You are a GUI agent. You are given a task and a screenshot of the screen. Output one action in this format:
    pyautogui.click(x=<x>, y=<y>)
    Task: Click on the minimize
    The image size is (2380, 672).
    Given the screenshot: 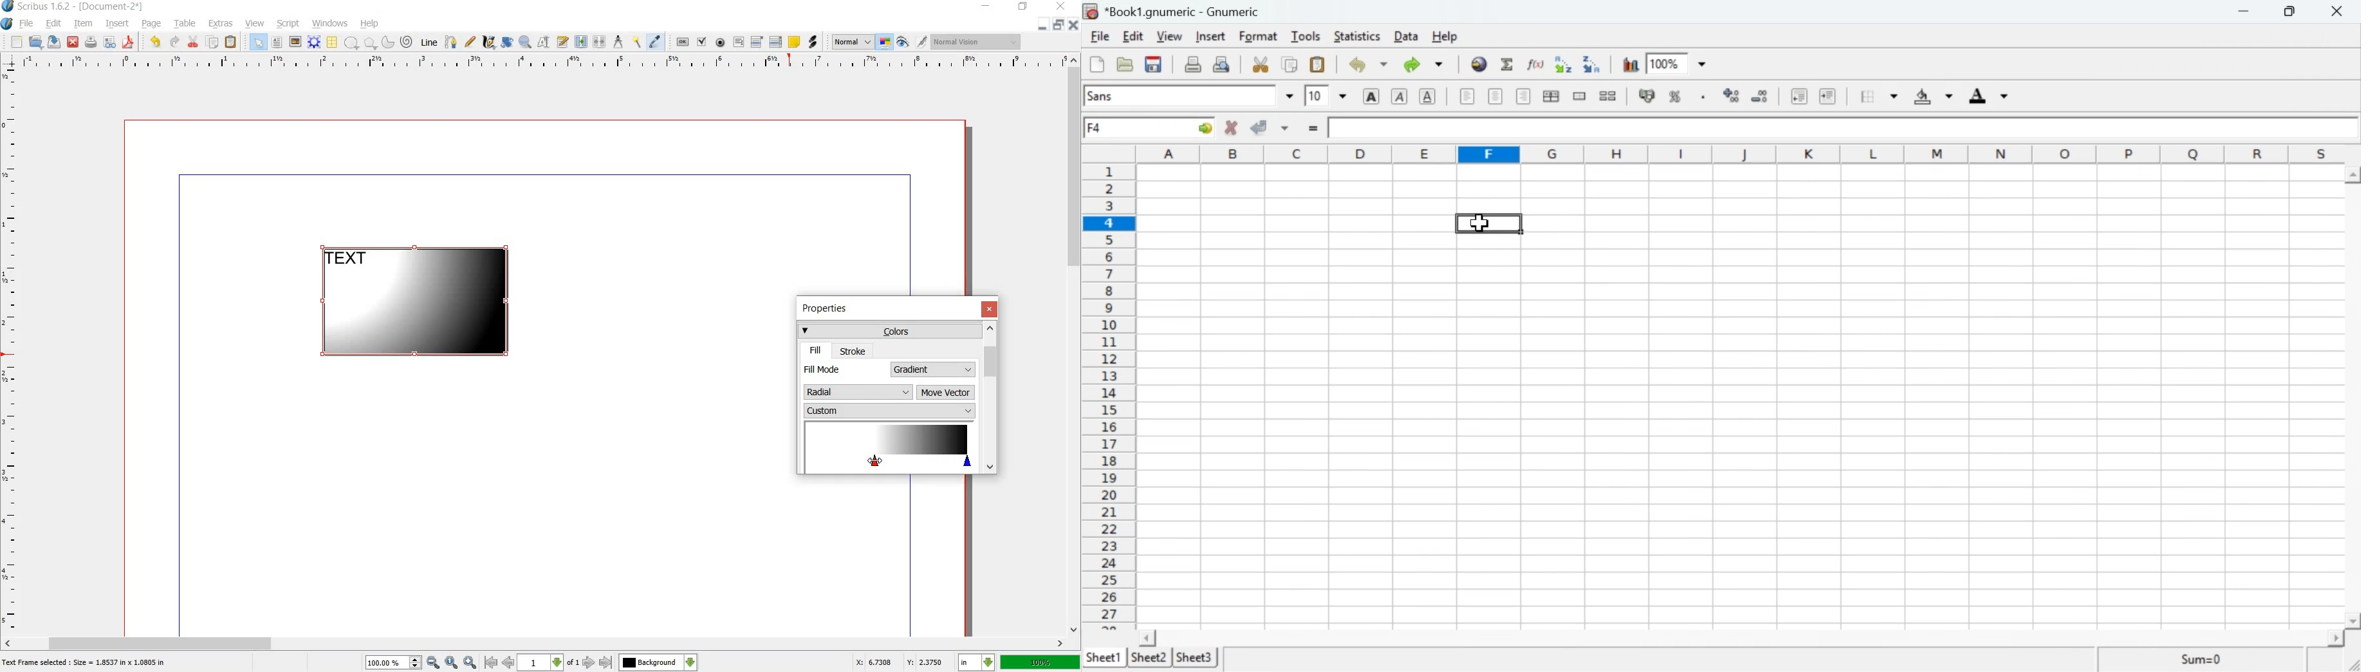 What is the action you would take?
    pyautogui.click(x=1043, y=26)
    